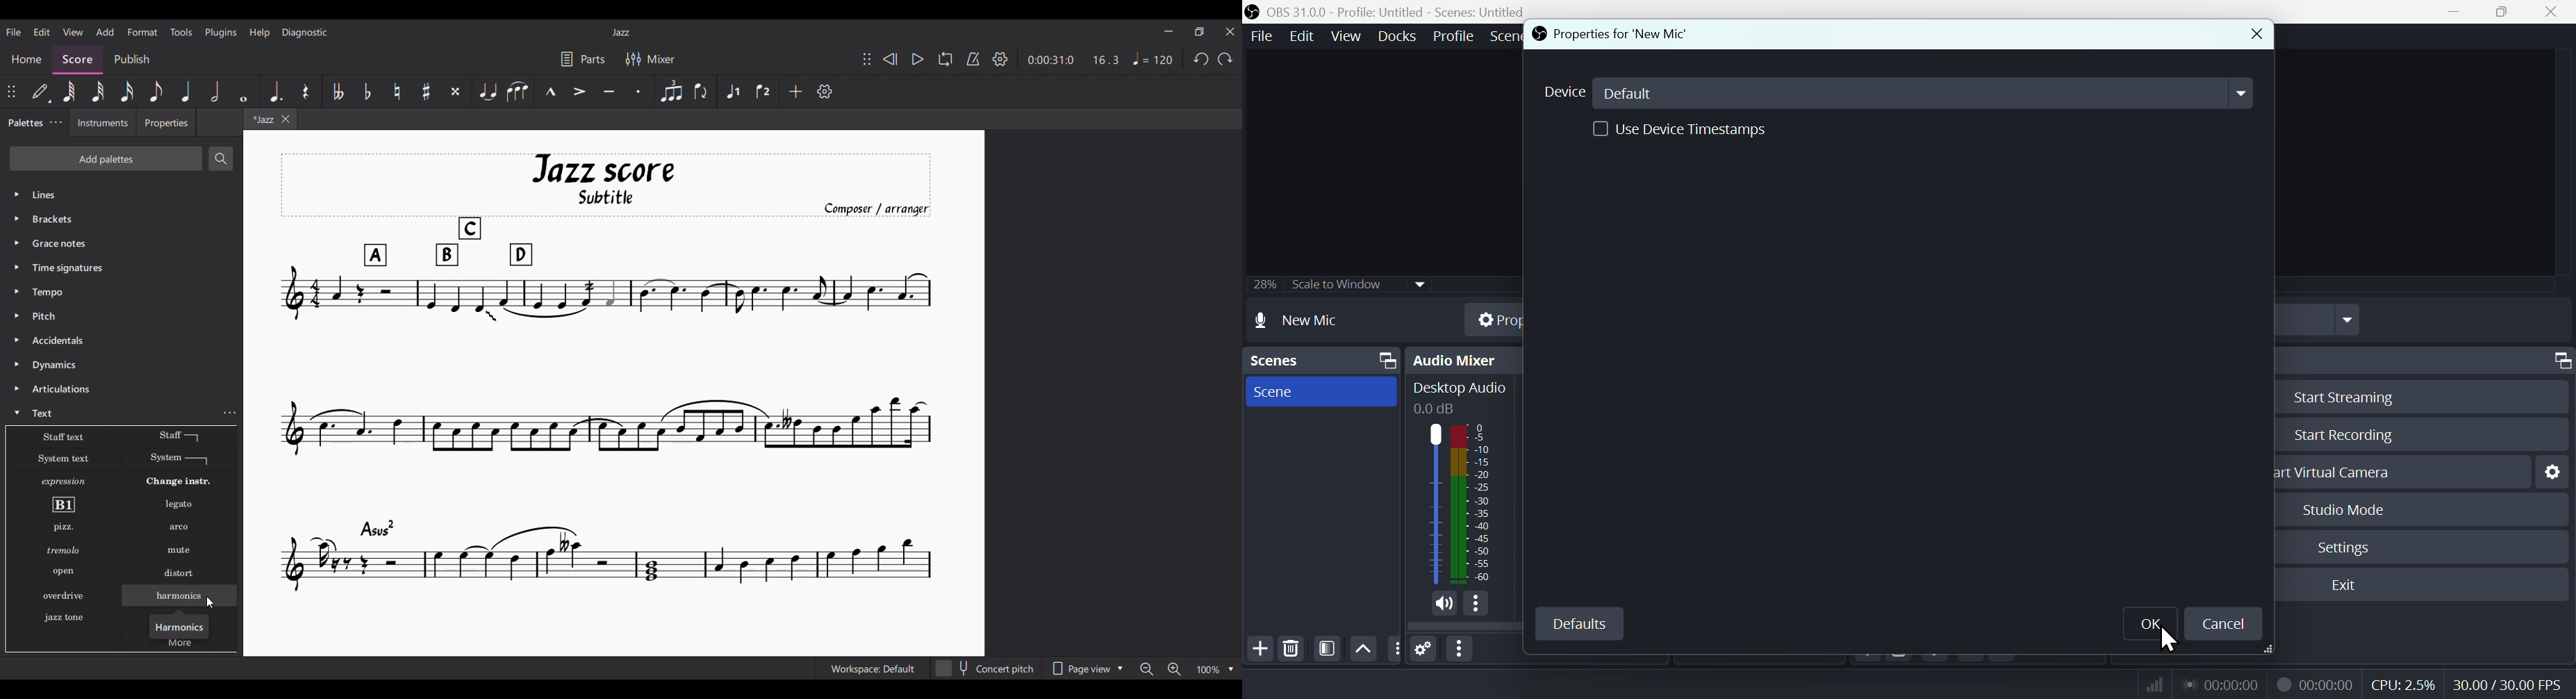  Describe the element at coordinates (46, 413) in the screenshot. I see `Test` at that location.